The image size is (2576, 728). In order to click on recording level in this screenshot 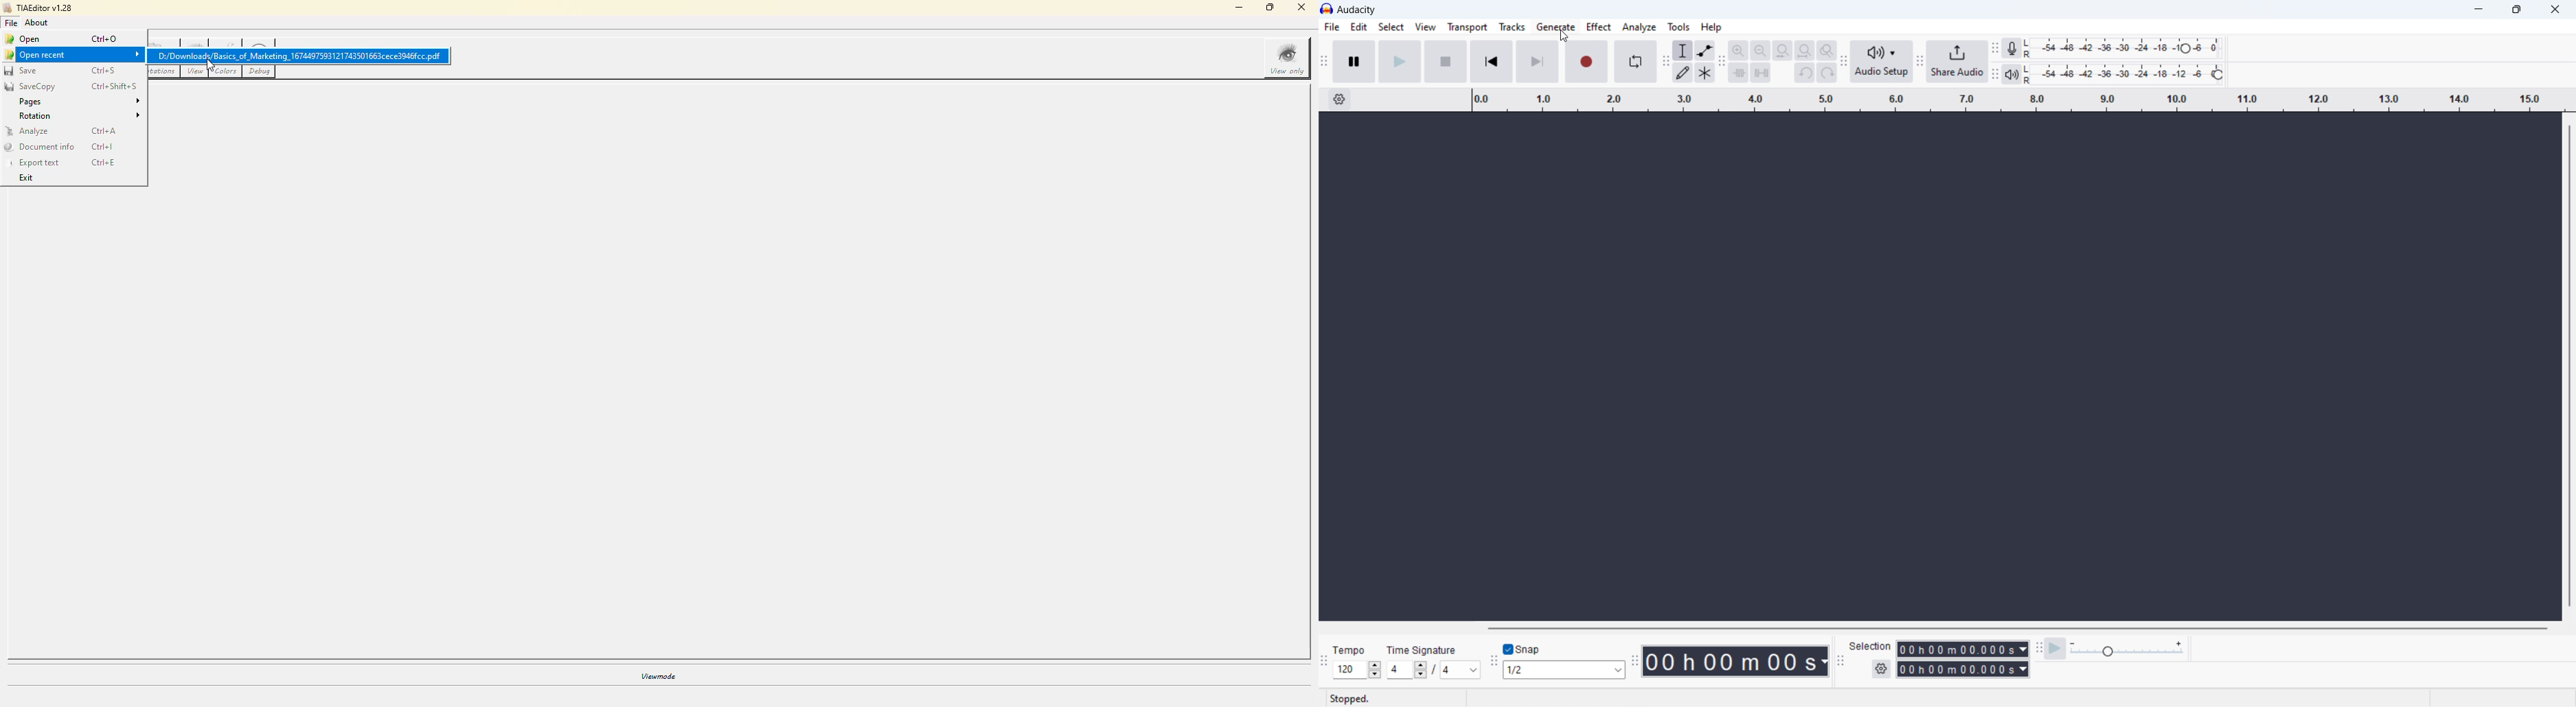, I will do `click(2131, 46)`.